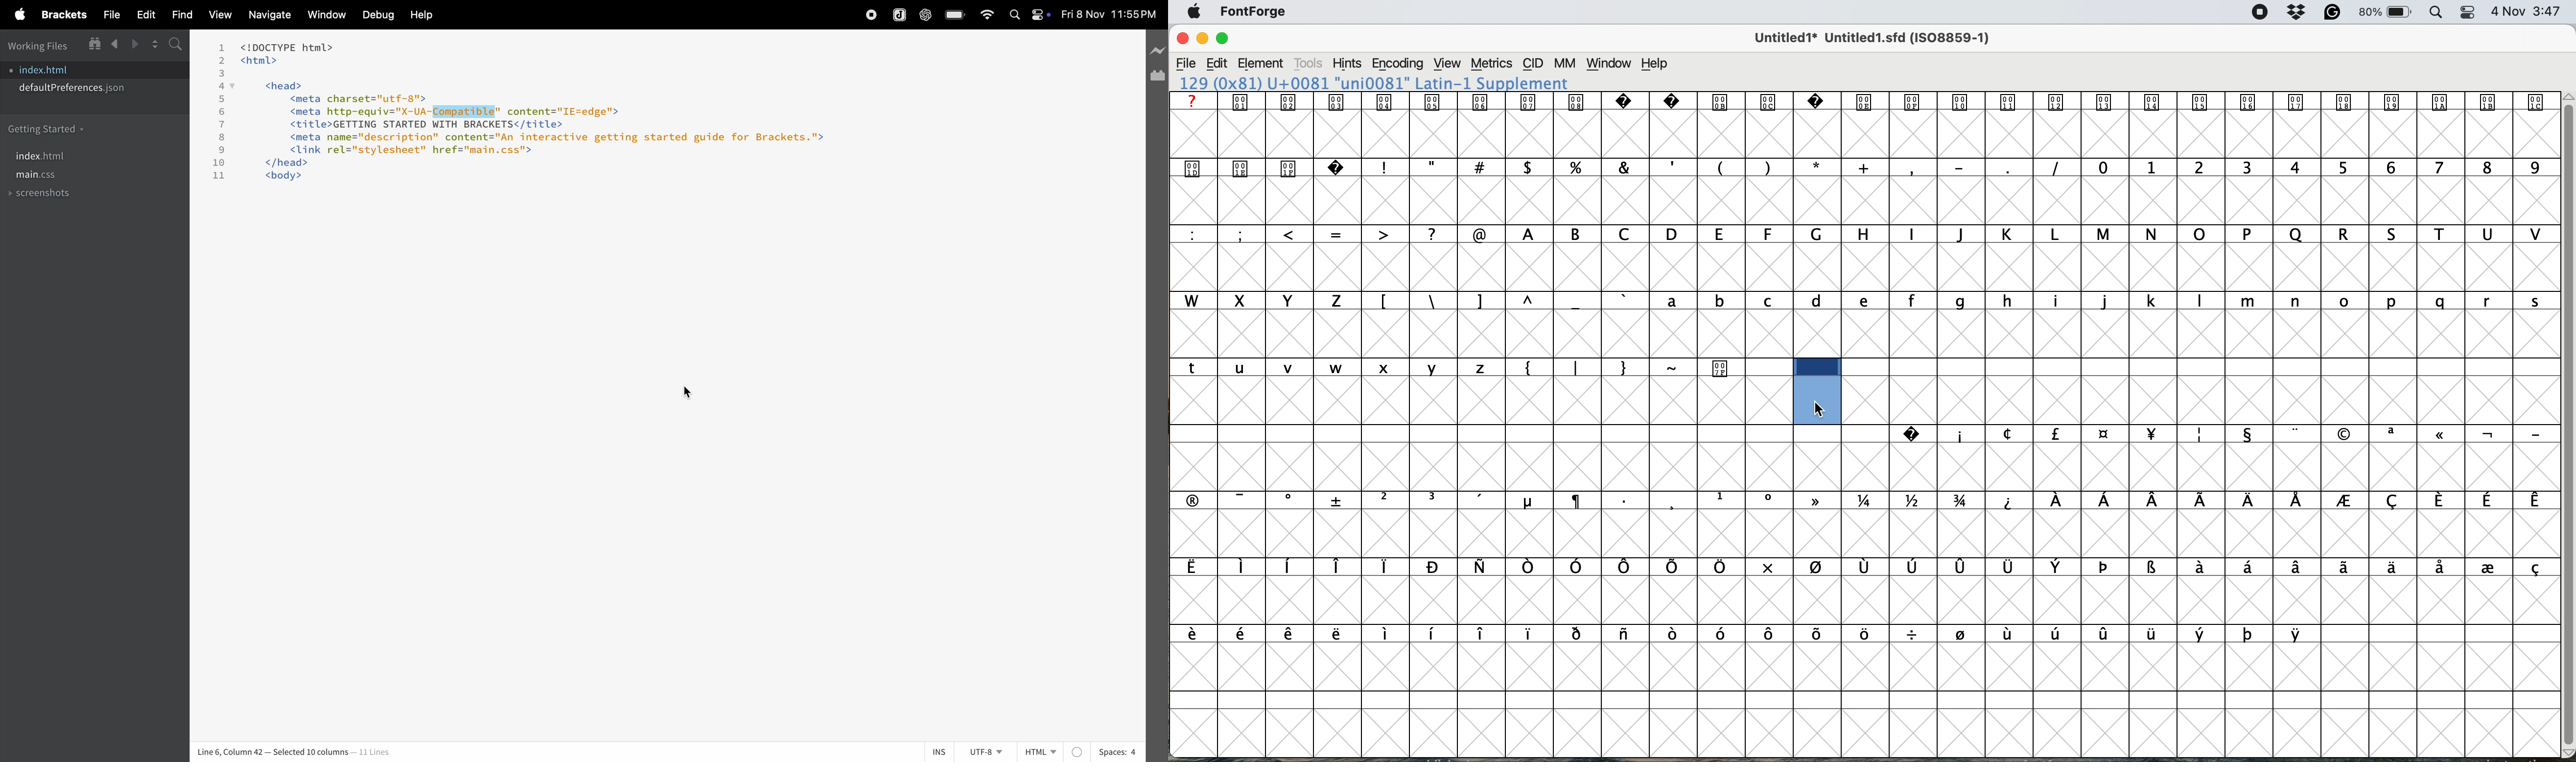 The width and height of the screenshot is (2576, 784). What do you see at coordinates (41, 46) in the screenshot?
I see `working files` at bounding box center [41, 46].